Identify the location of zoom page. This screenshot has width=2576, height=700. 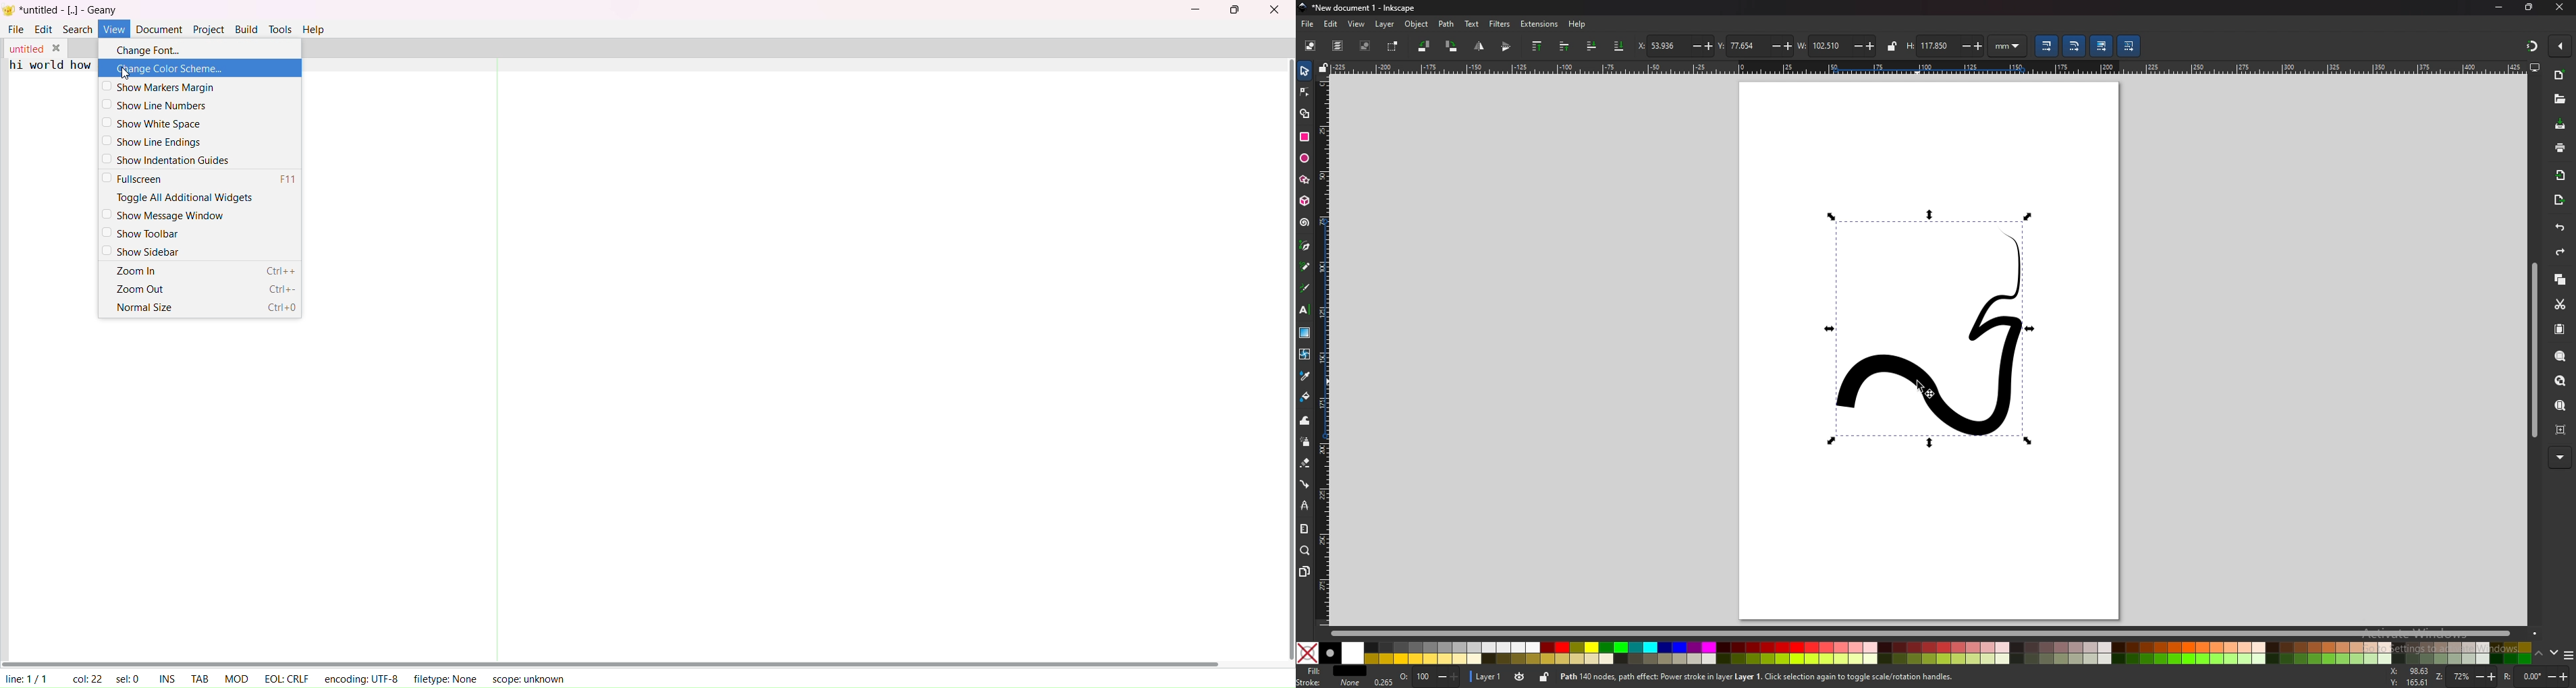
(2560, 406).